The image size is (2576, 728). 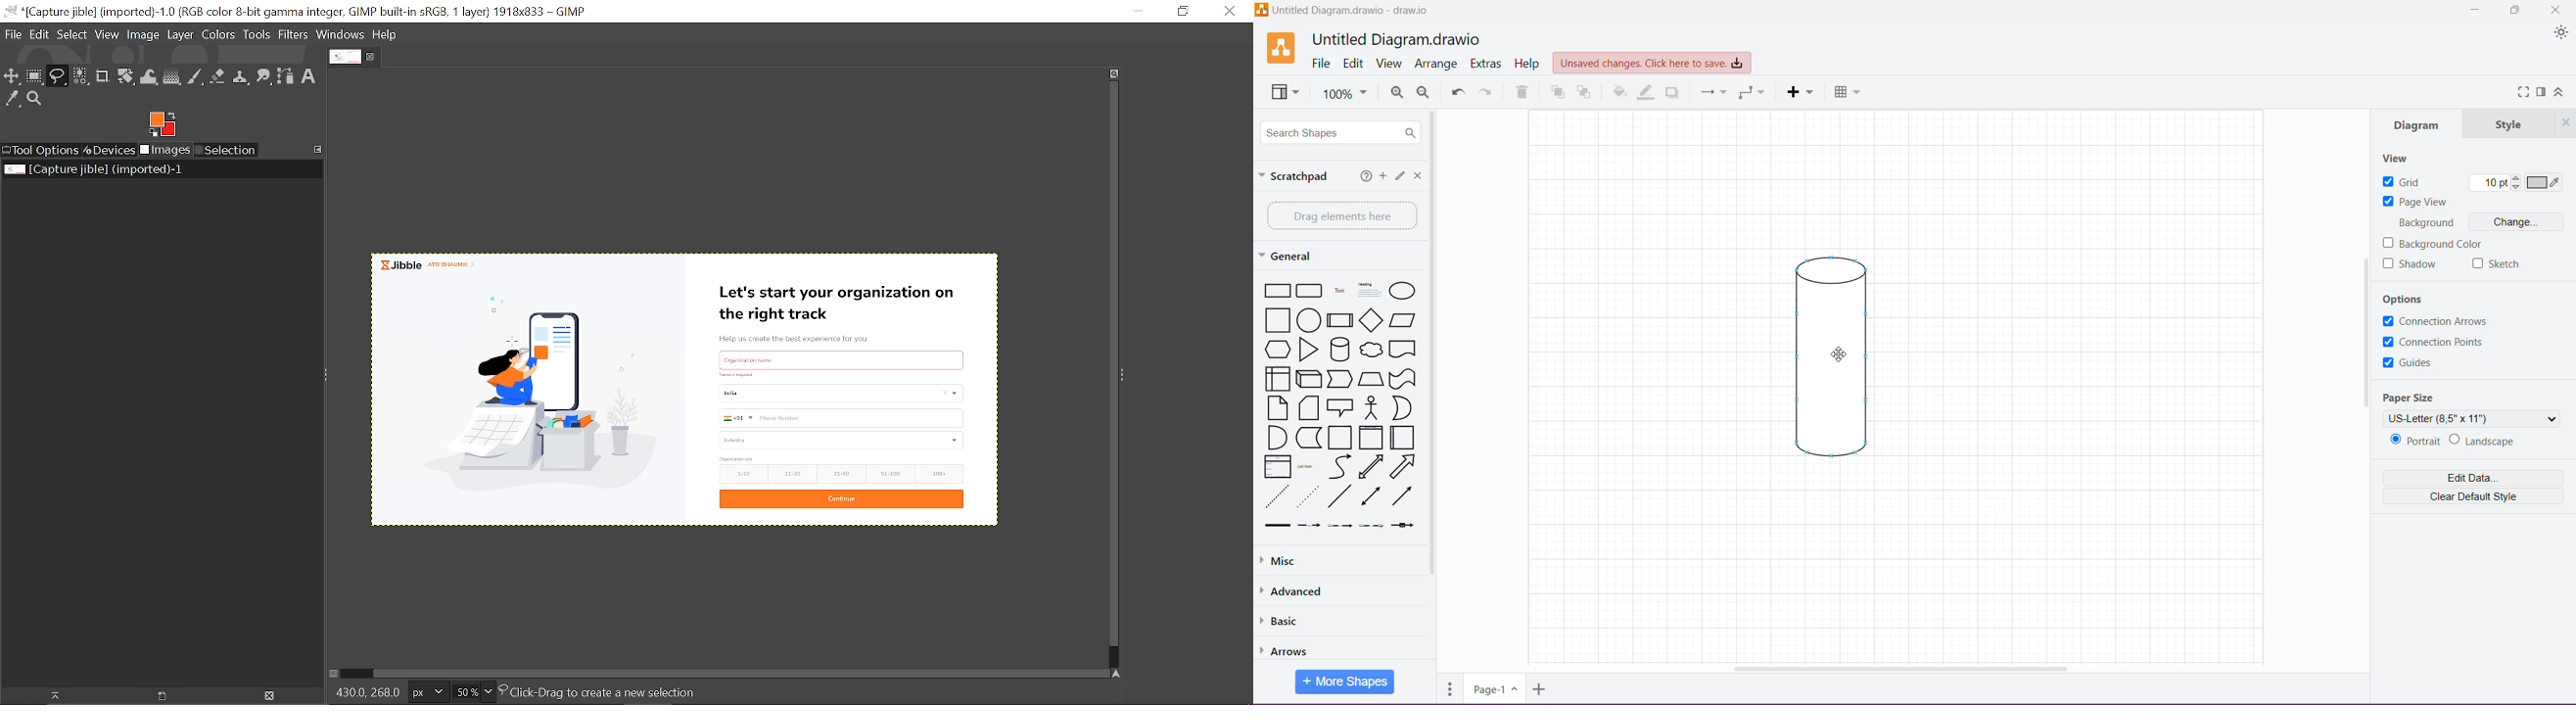 What do you see at coordinates (1127, 373) in the screenshot?
I see `Sidebar menu` at bounding box center [1127, 373].